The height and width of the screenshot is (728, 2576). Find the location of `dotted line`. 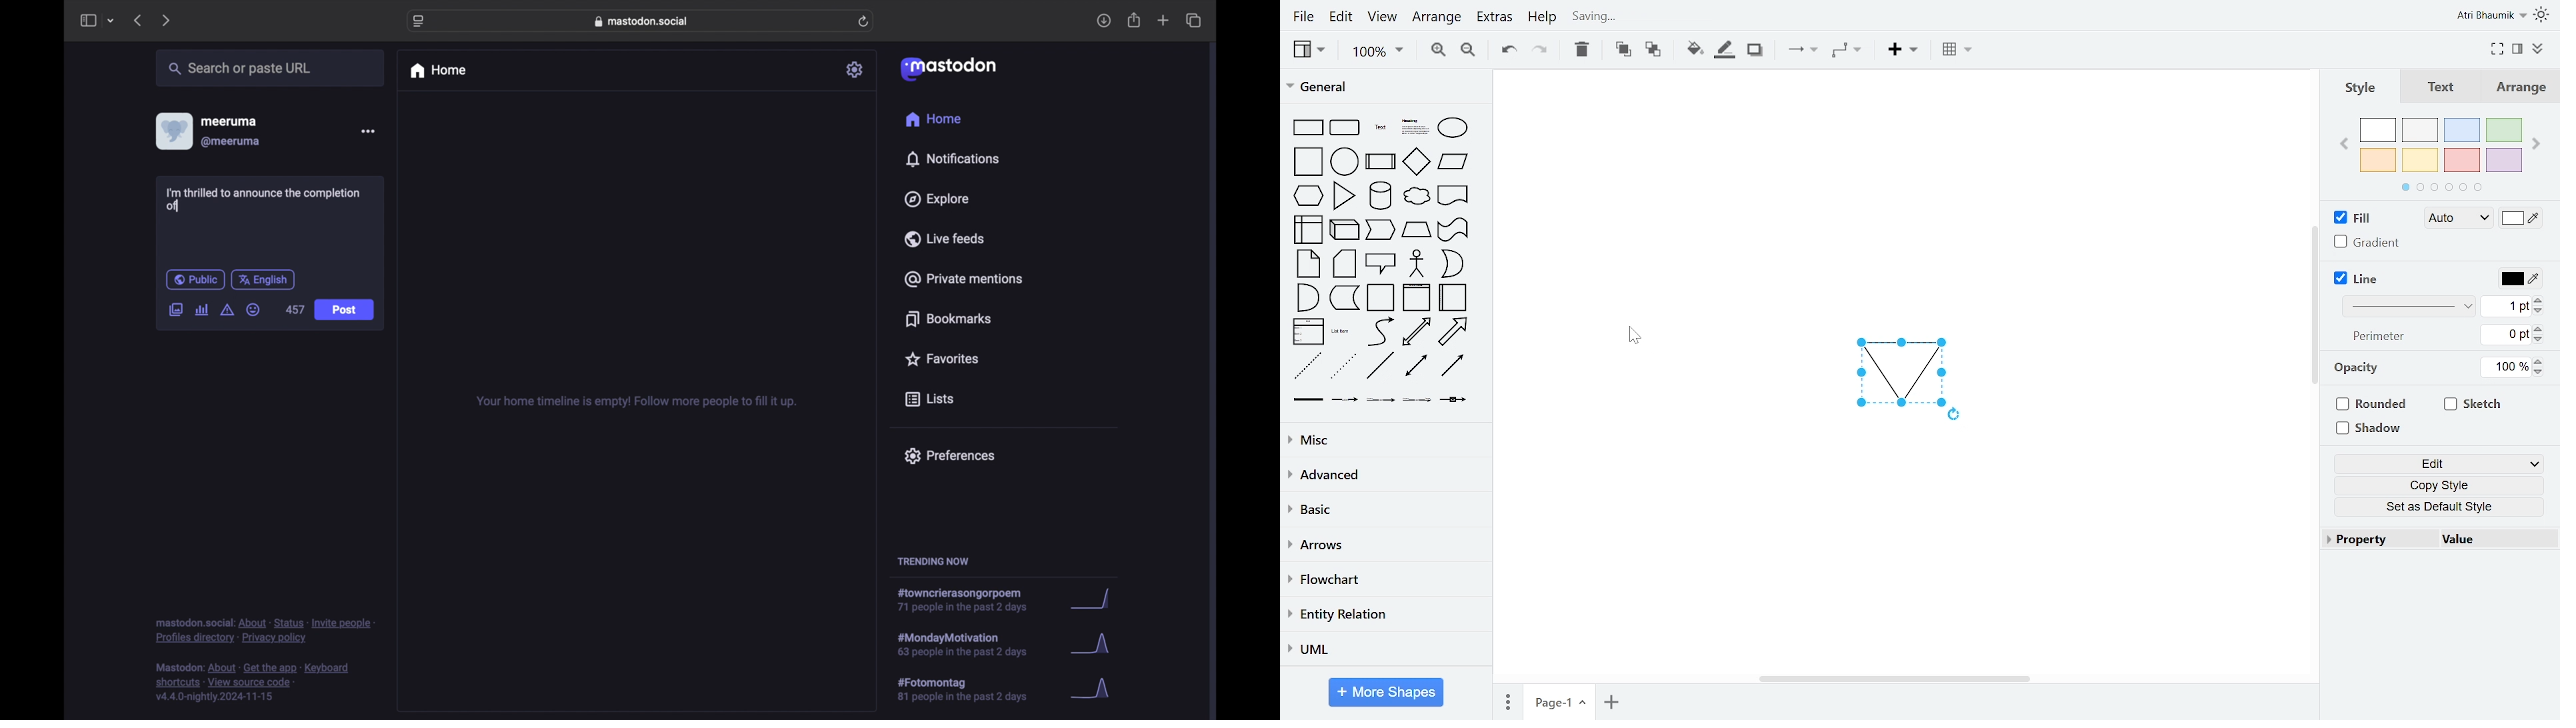

dotted line is located at coordinates (1345, 367).